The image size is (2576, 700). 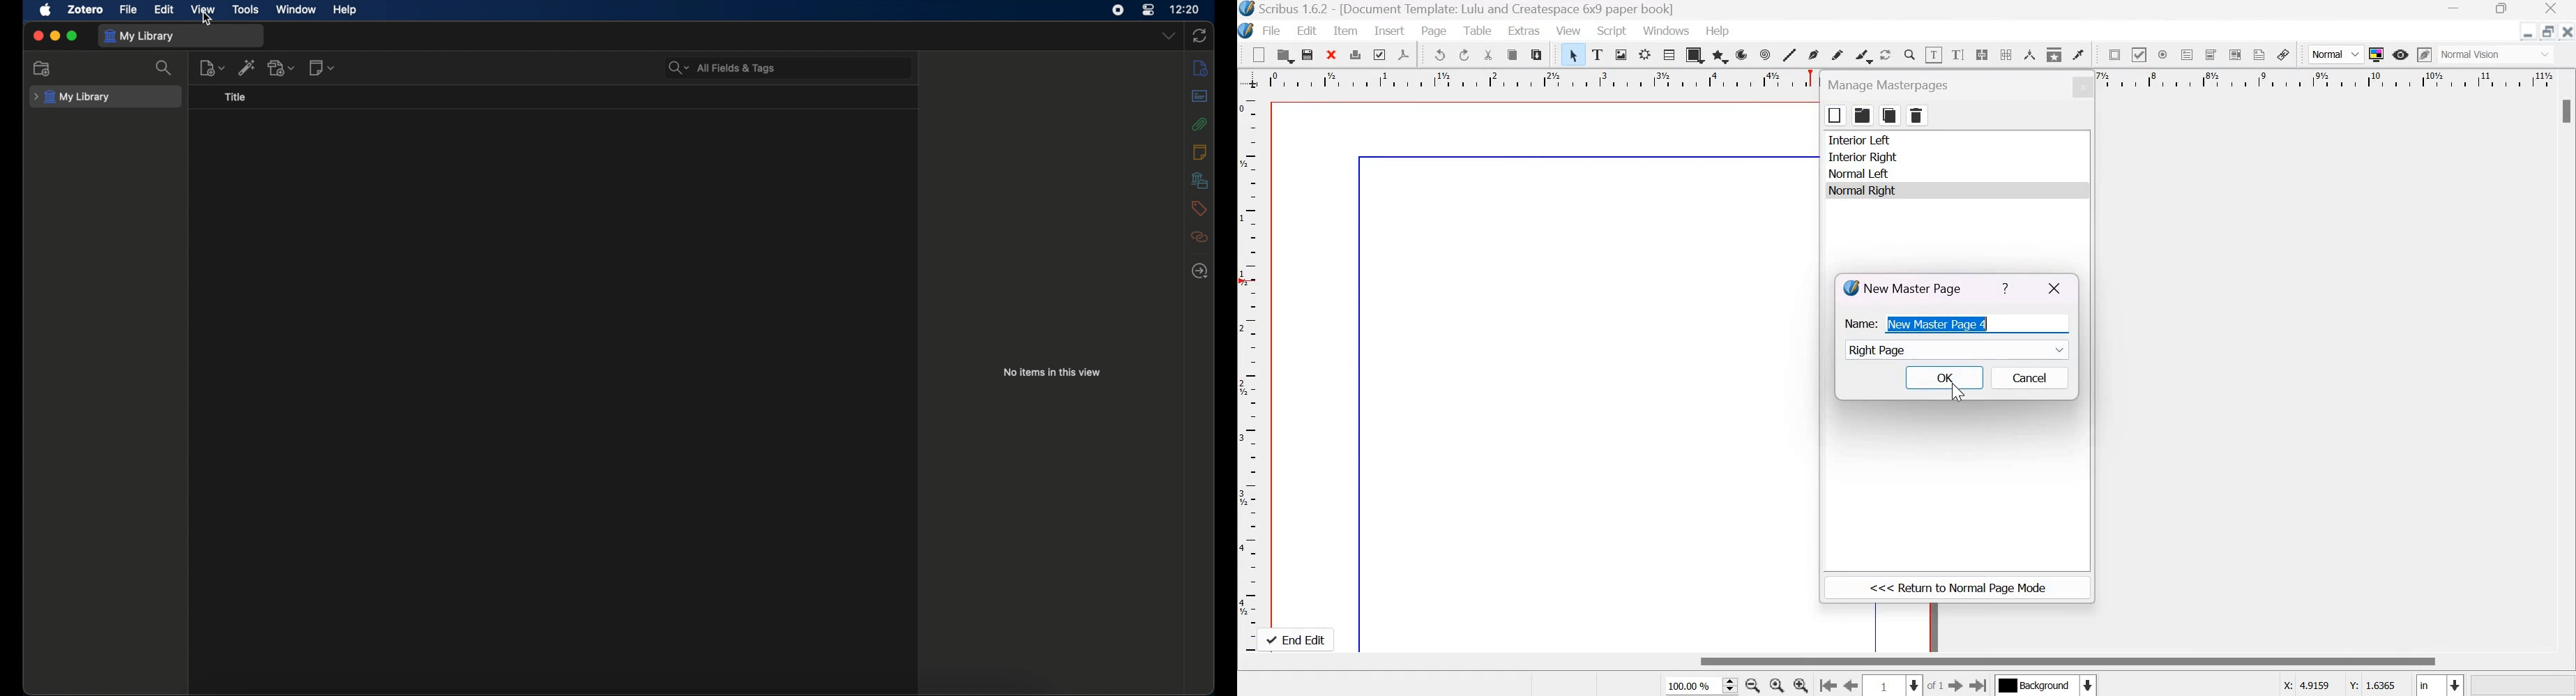 What do you see at coordinates (2163, 54) in the screenshot?
I see `PDF radio box` at bounding box center [2163, 54].